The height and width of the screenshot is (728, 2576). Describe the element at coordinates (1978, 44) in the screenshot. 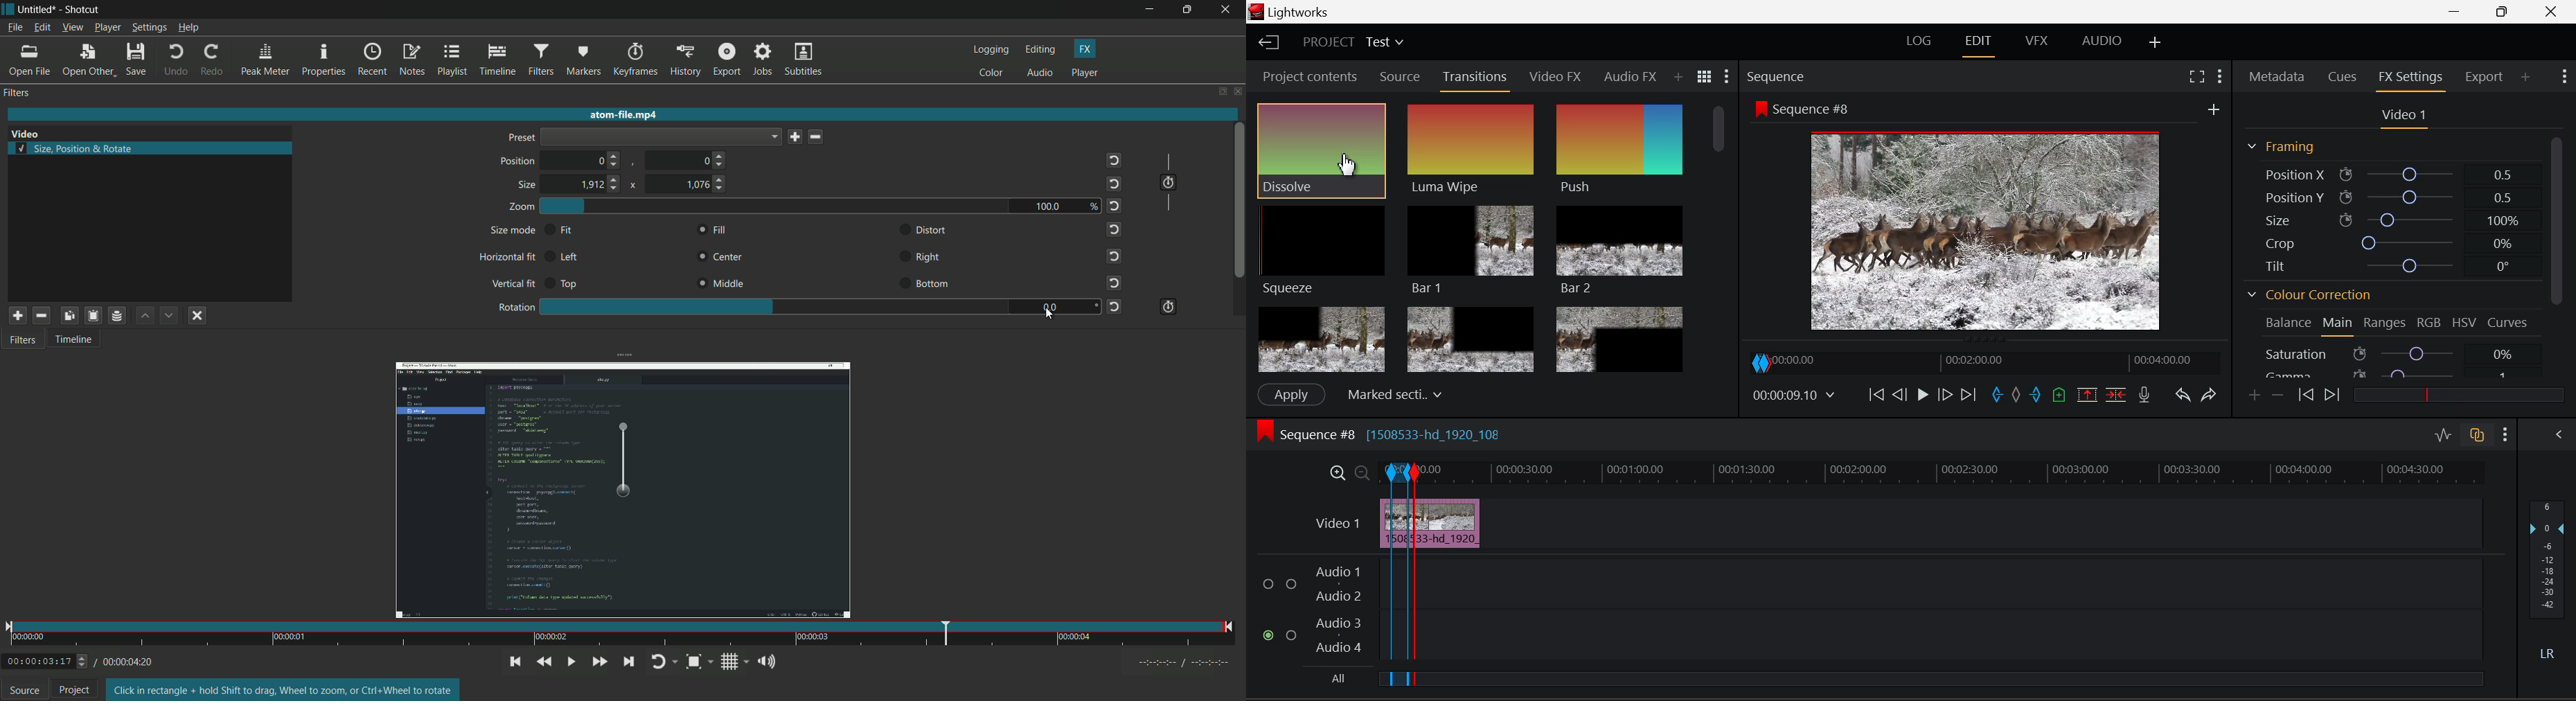

I see `EDIT Layout Open` at that location.